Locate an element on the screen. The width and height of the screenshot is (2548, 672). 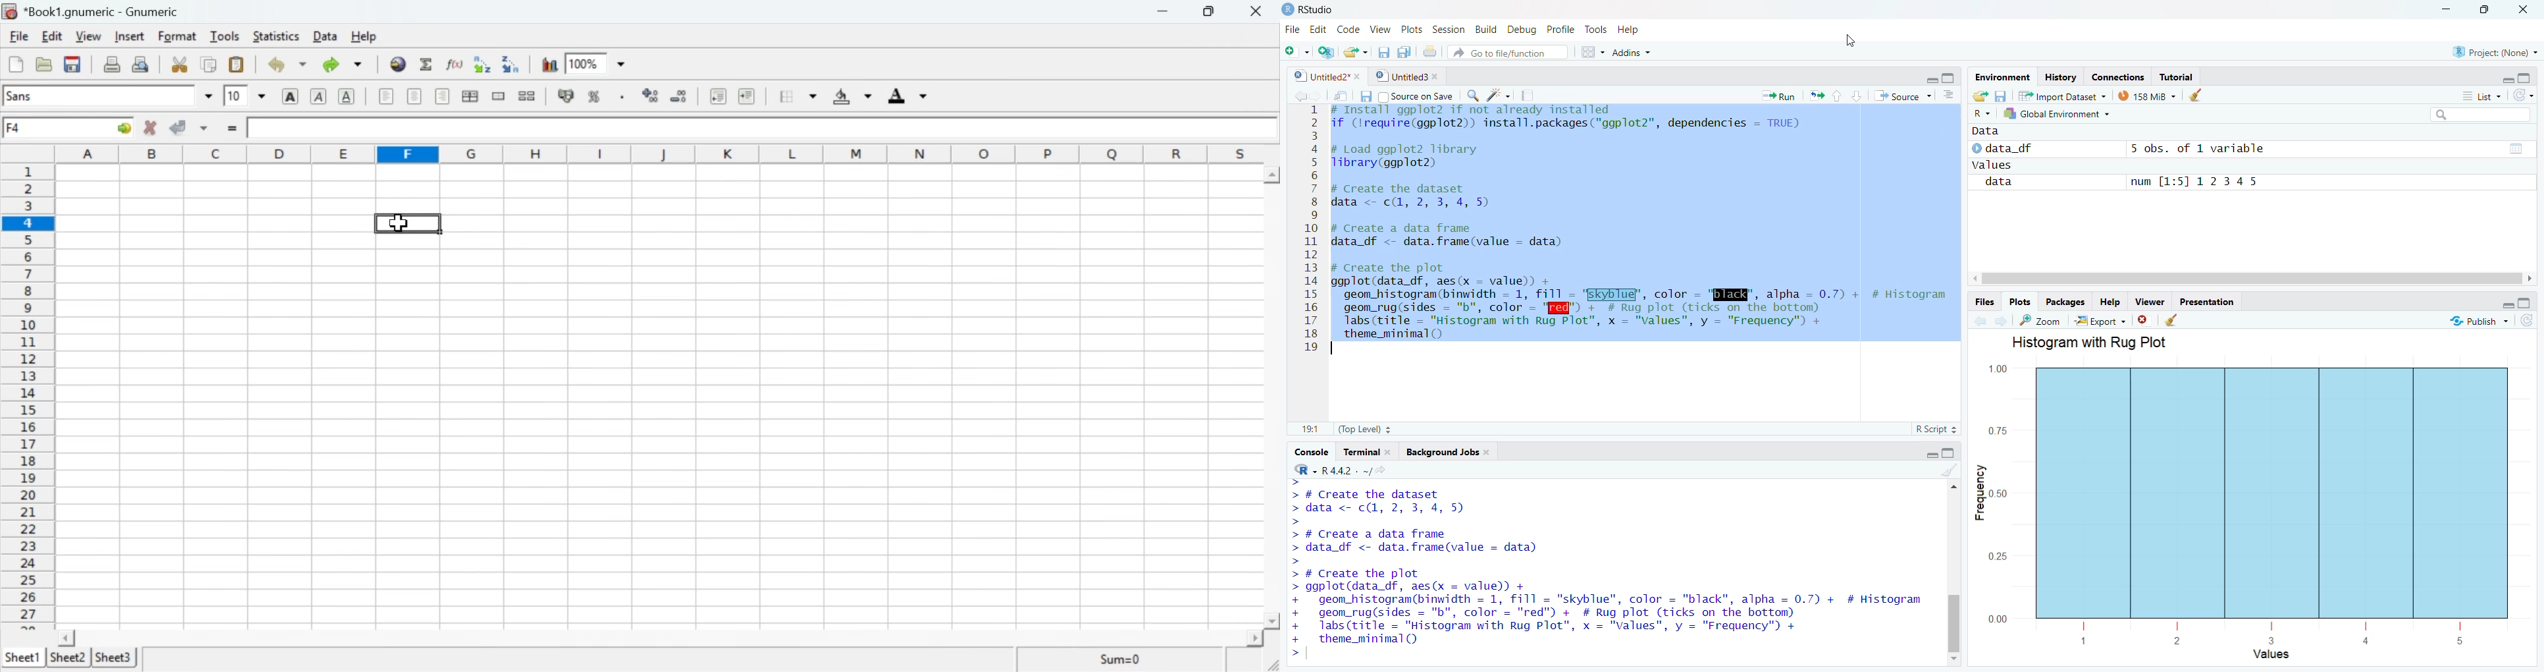
up is located at coordinates (1839, 96).